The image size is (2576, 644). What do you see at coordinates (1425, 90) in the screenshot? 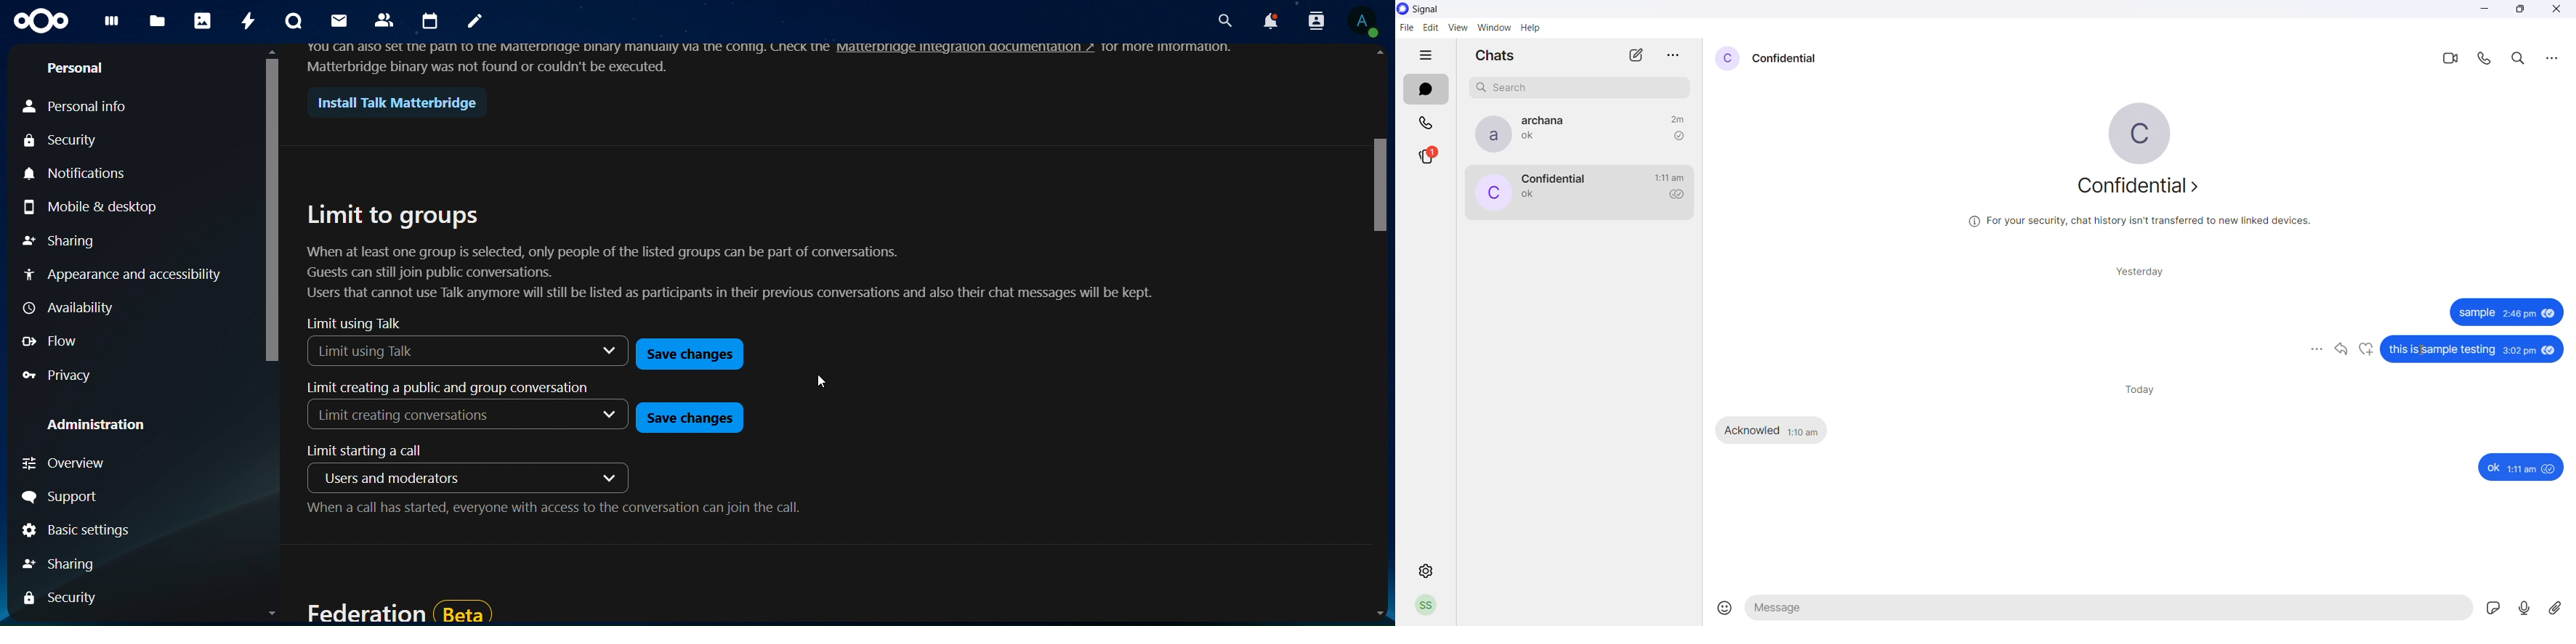
I see `chats` at bounding box center [1425, 90].